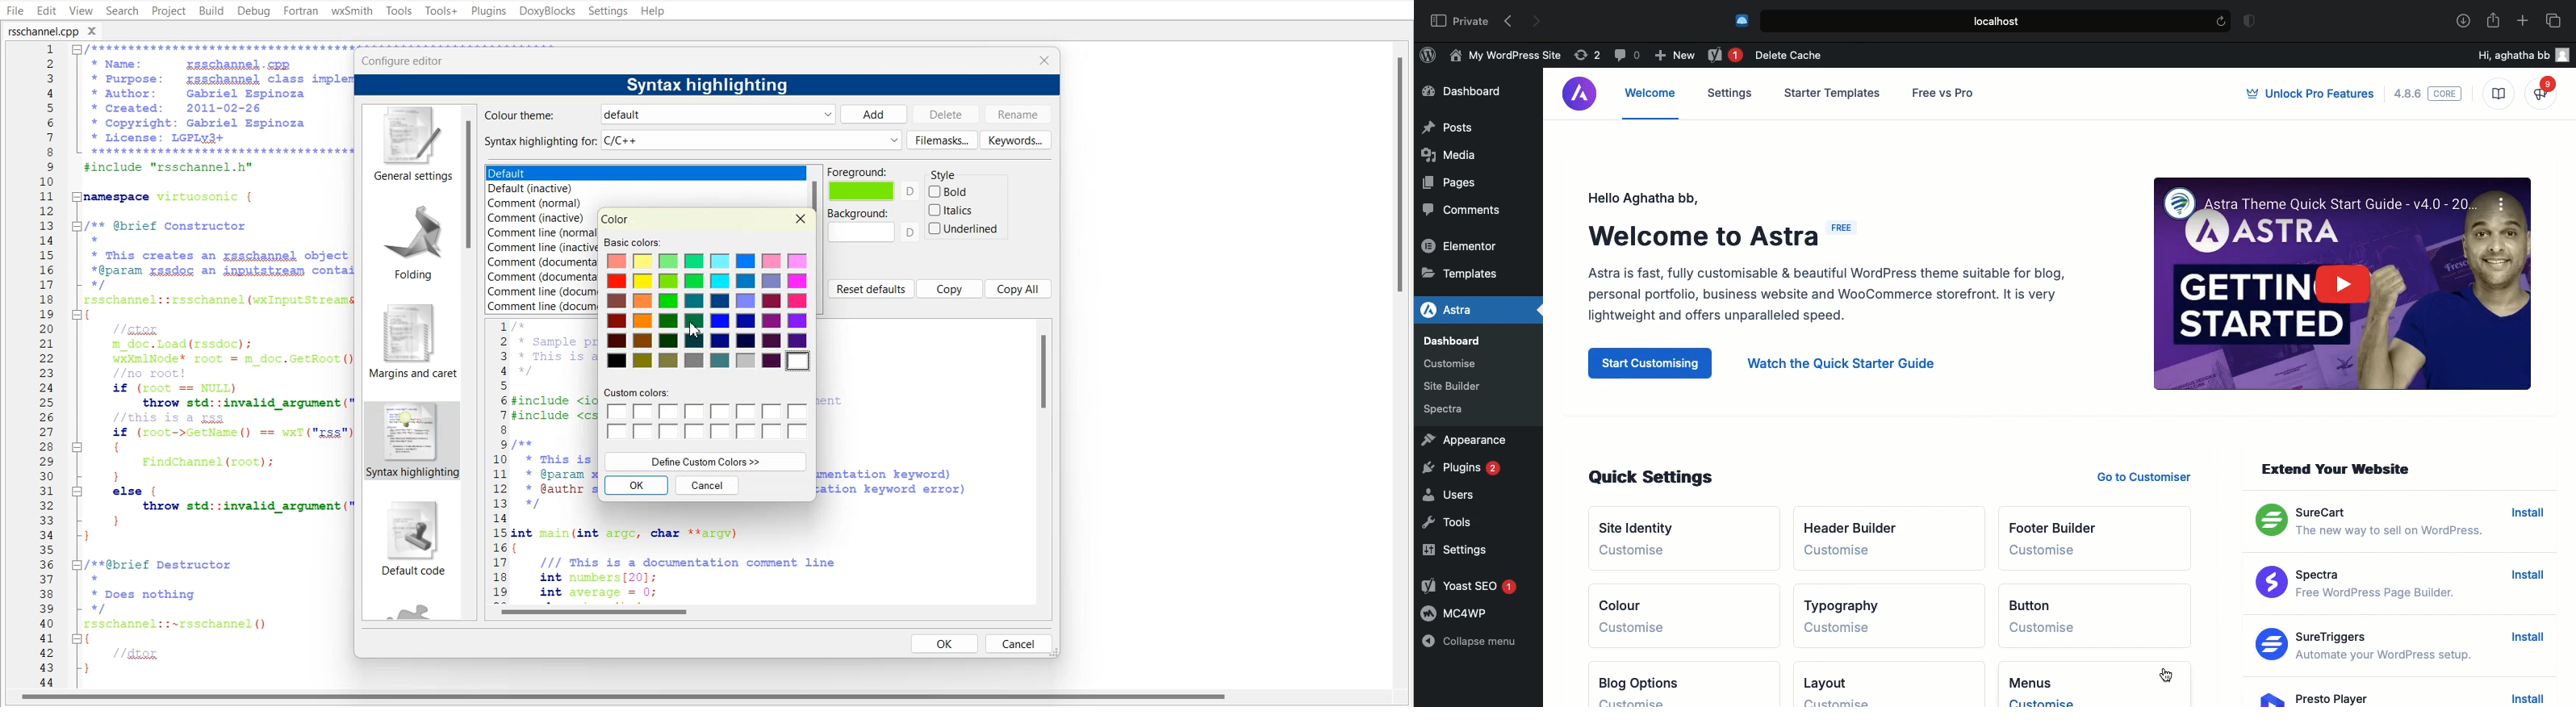  Describe the element at coordinates (2340, 468) in the screenshot. I see `Extend your website` at that location.